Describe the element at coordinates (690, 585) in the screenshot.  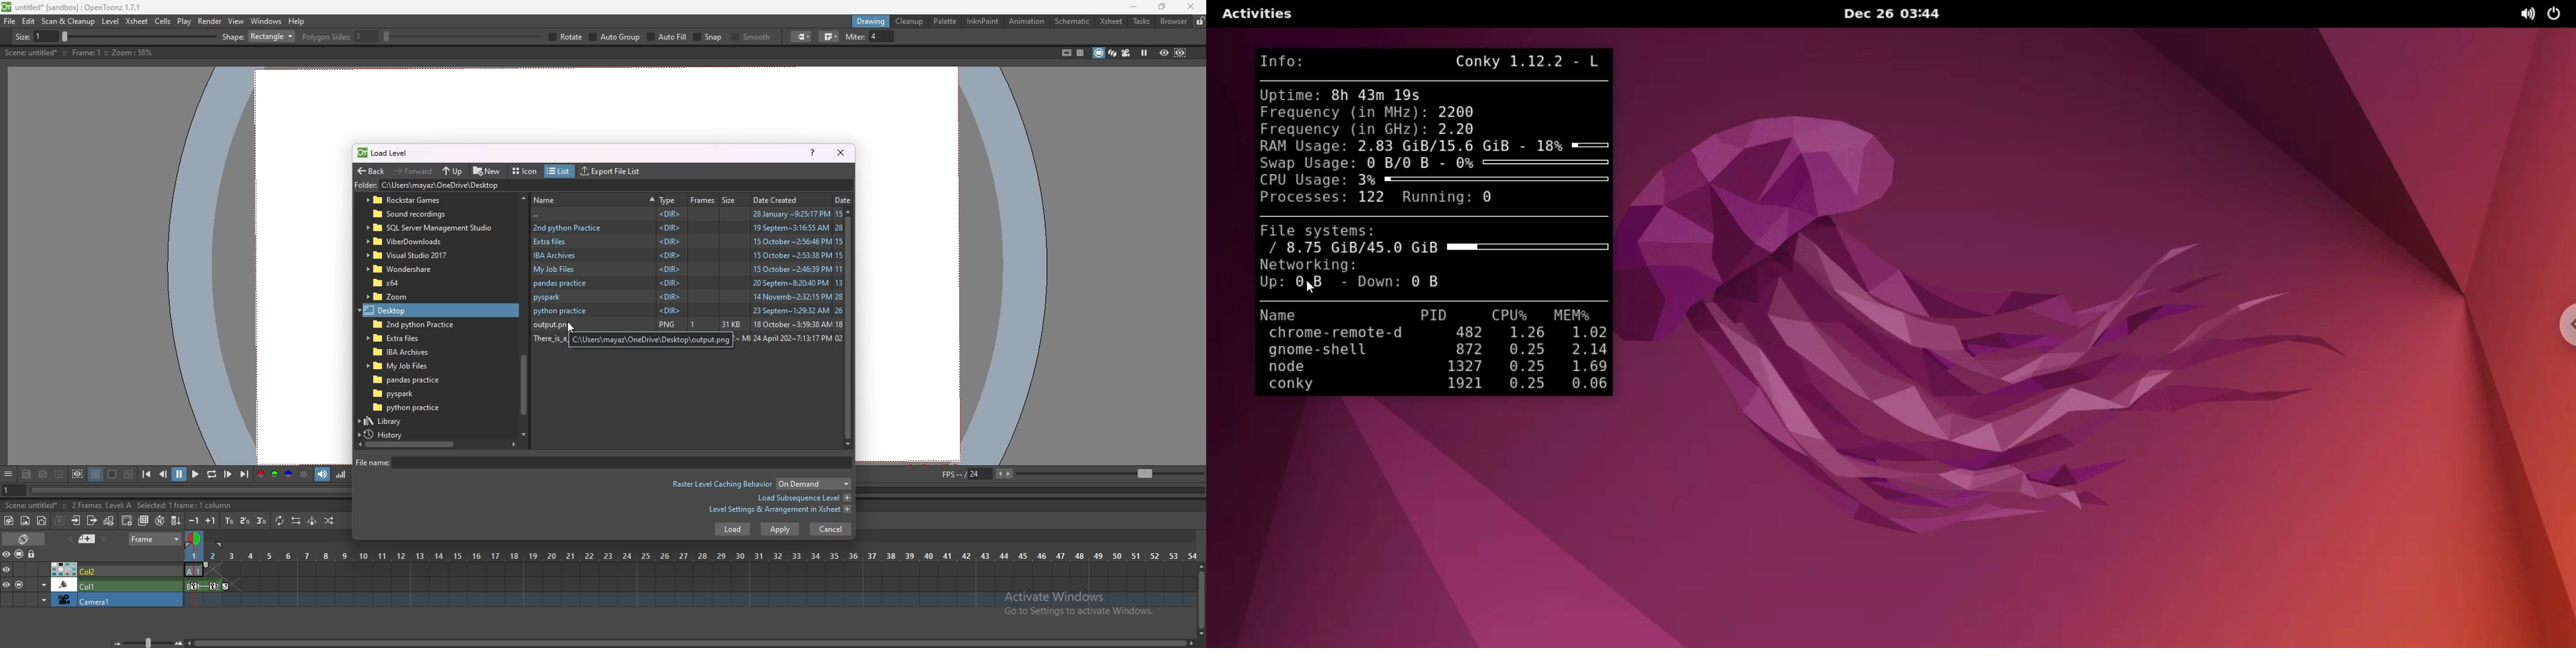
I see `timeline` at that location.